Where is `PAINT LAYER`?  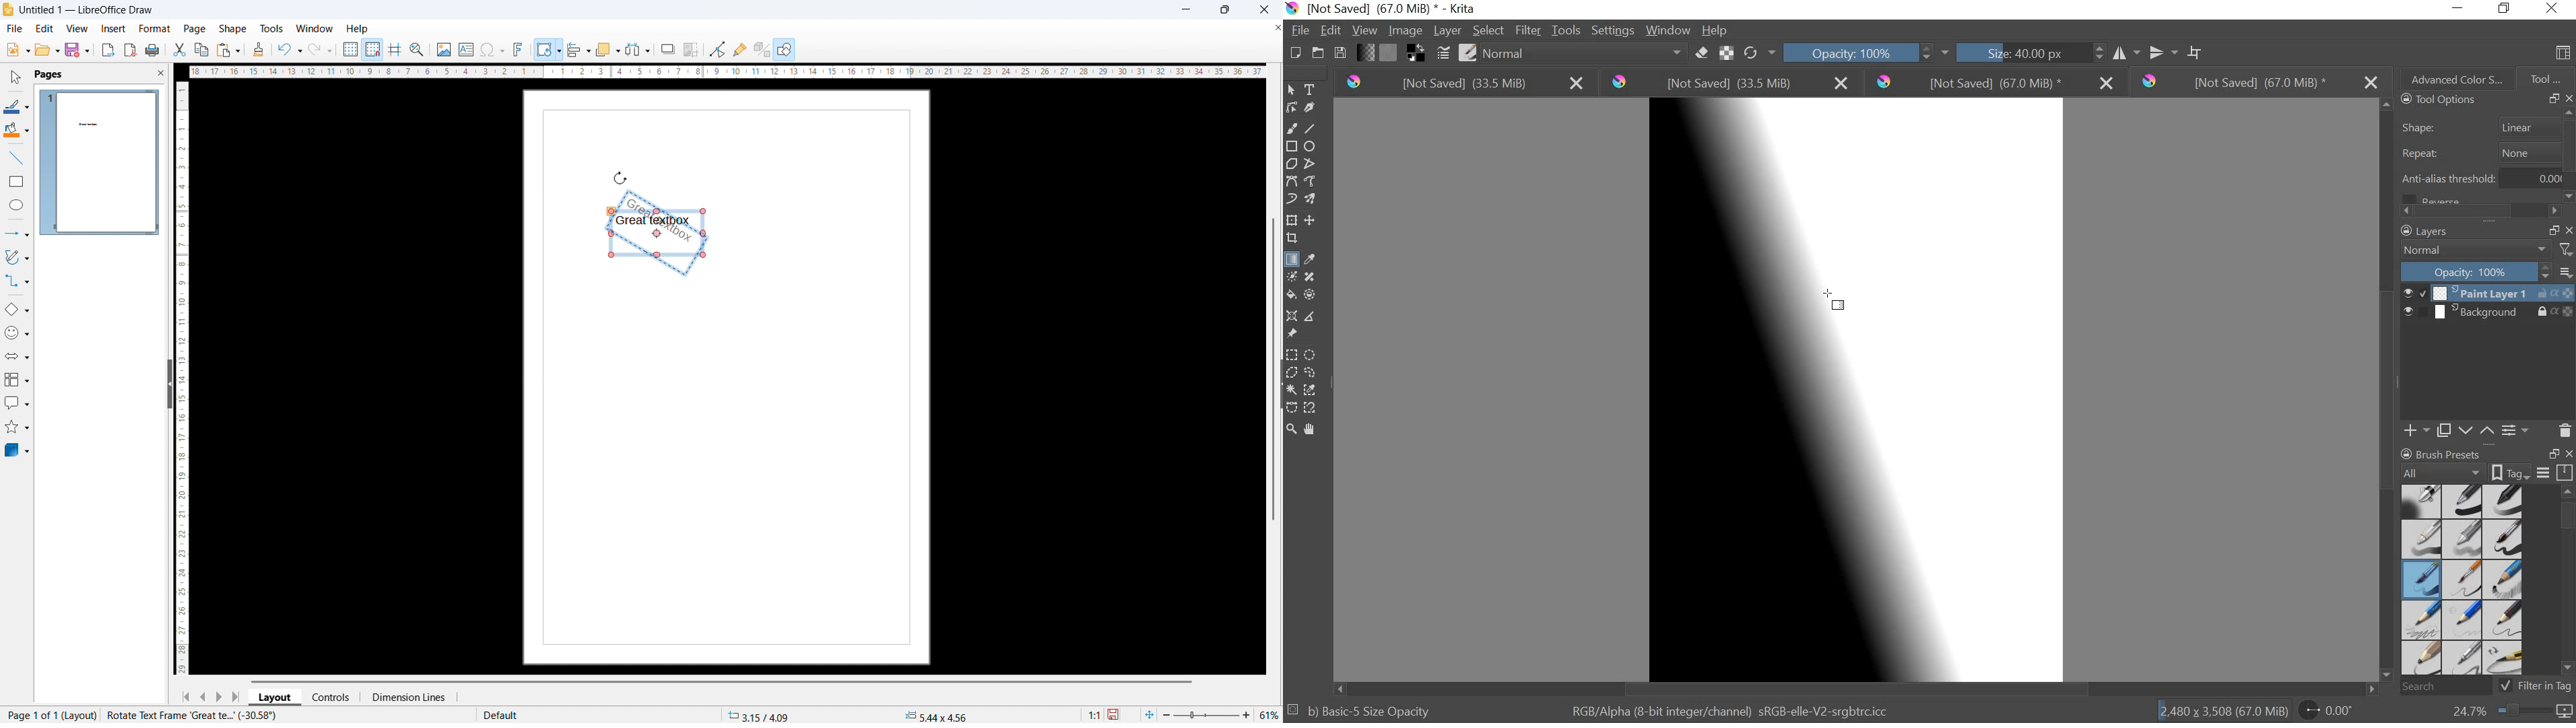 PAINT LAYER is located at coordinates (2488, 293).